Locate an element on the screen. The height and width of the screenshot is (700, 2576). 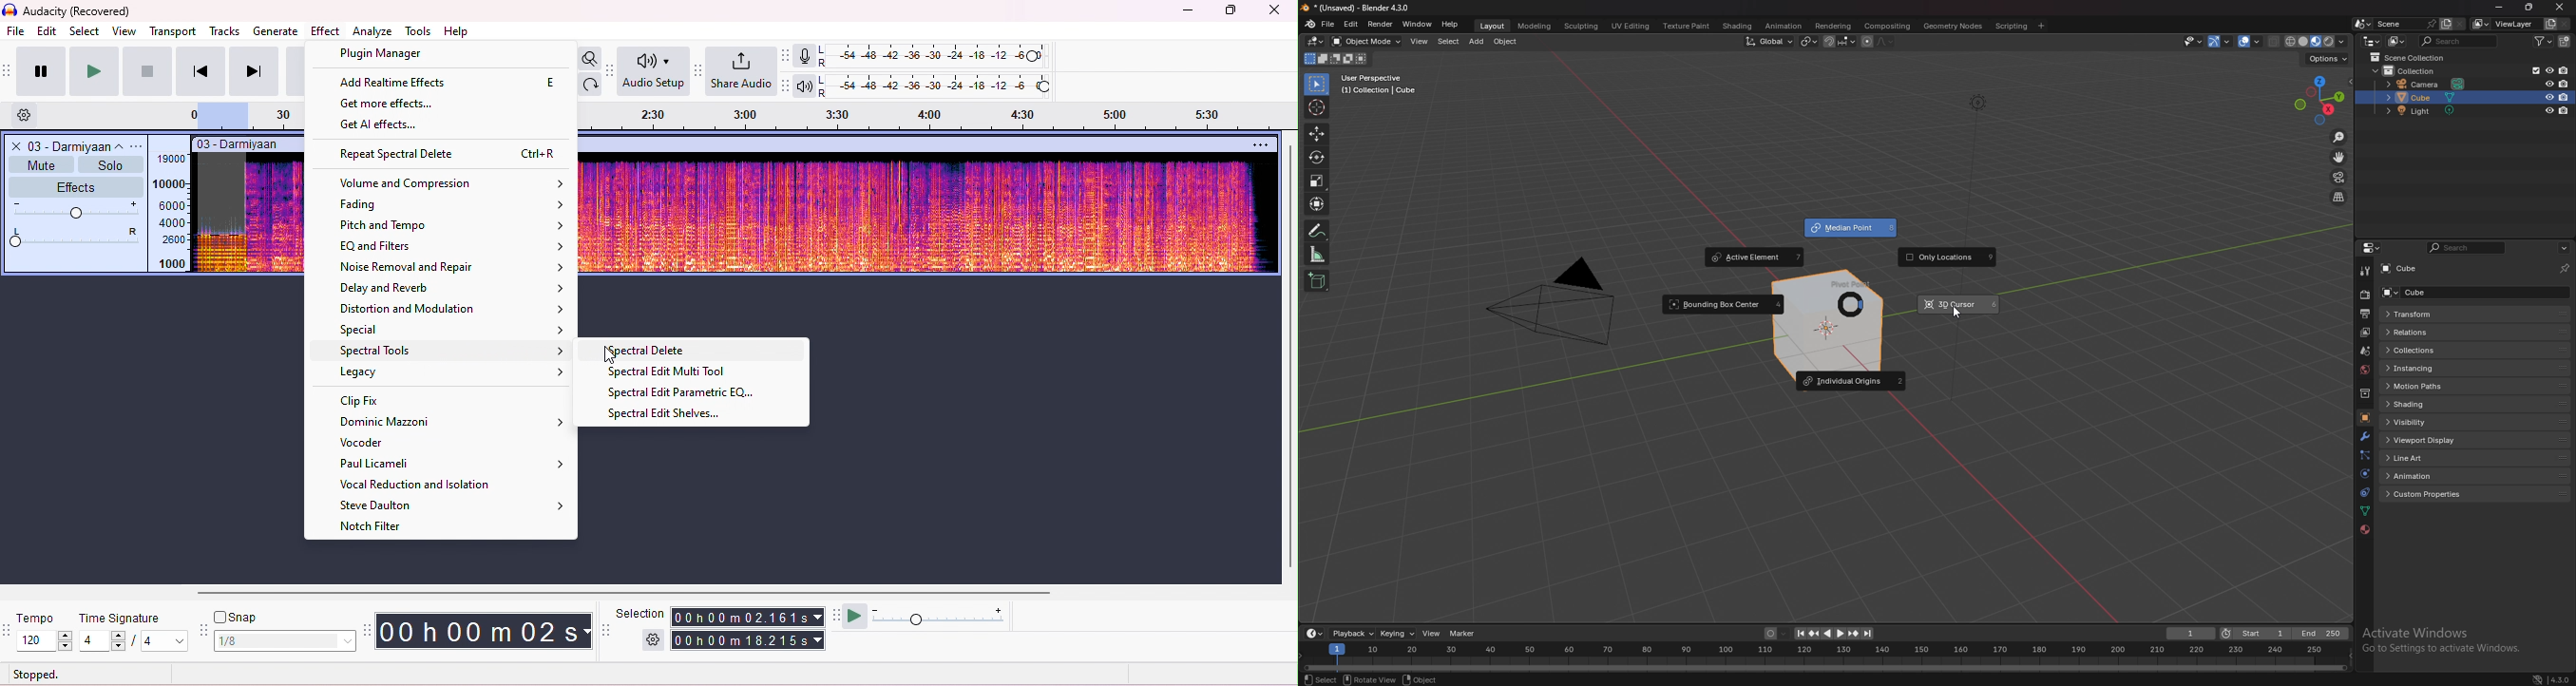
window is located at coordinates (1417, 24).